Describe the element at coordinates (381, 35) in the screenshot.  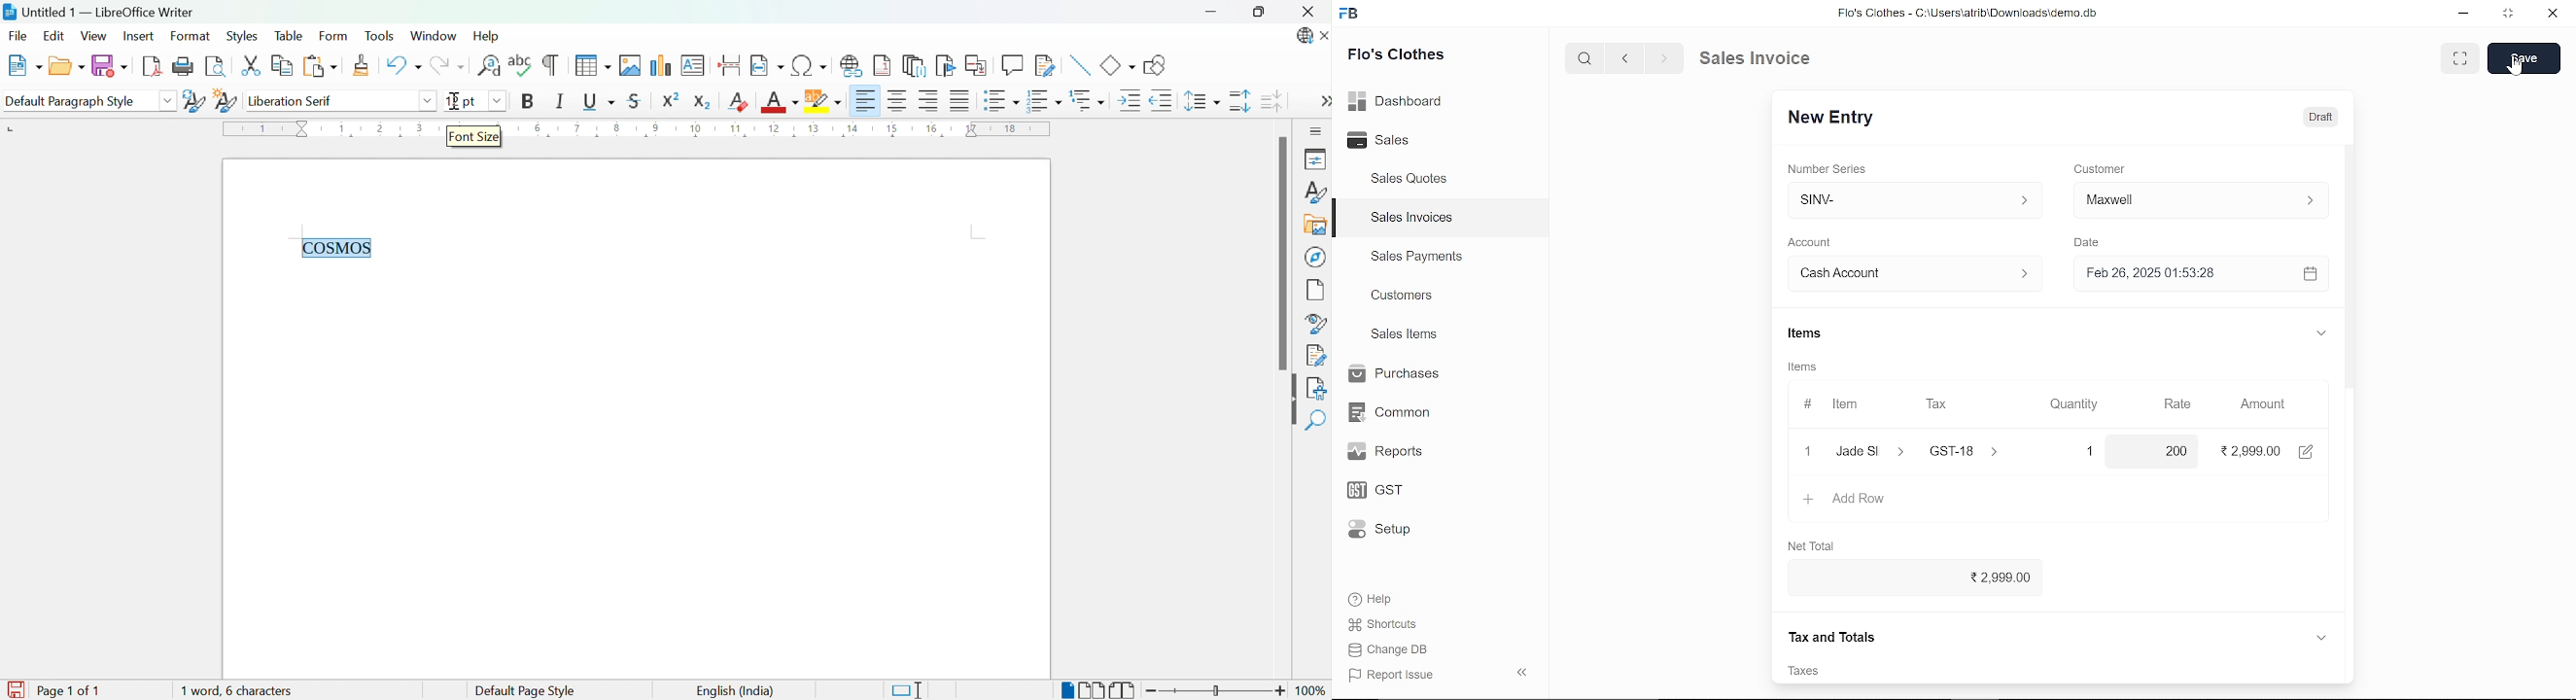
I see `Tools` at that location.